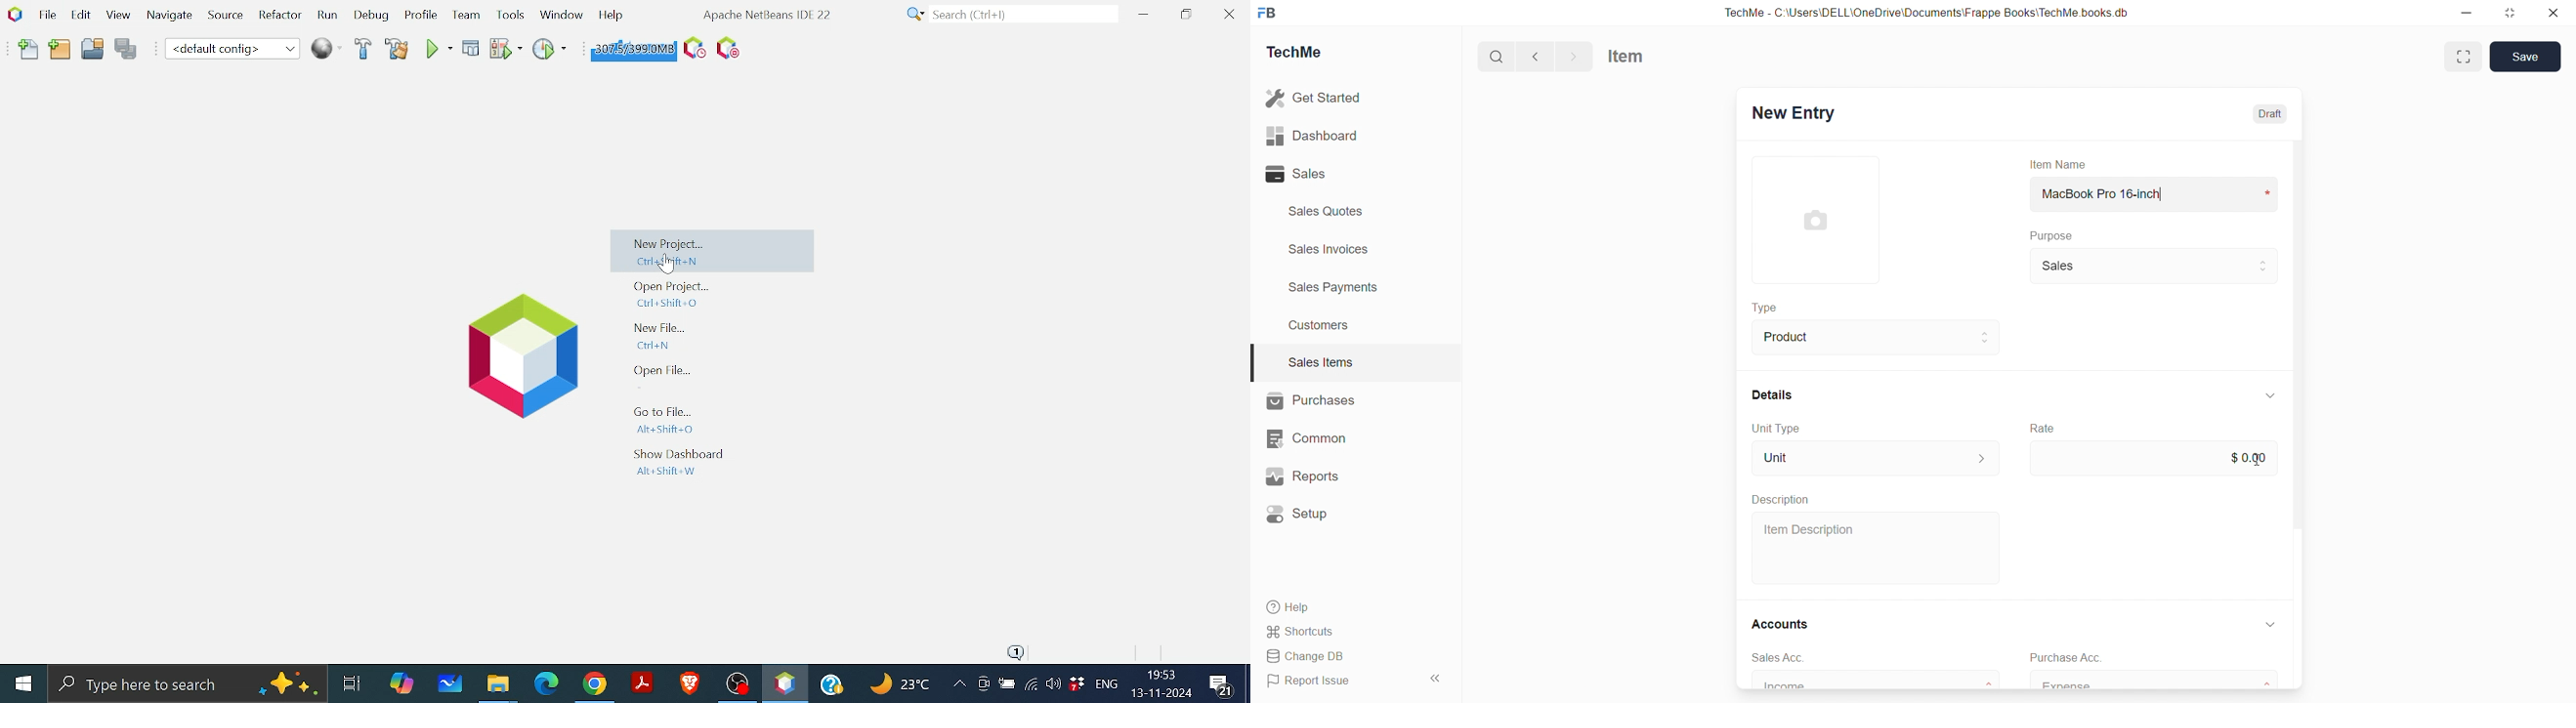 The height and width of the screenshot is (728, 2576). What do you see at coordinates (1536, 56) in the screenshot?
I see `back` at bounding box center [1536, 56].